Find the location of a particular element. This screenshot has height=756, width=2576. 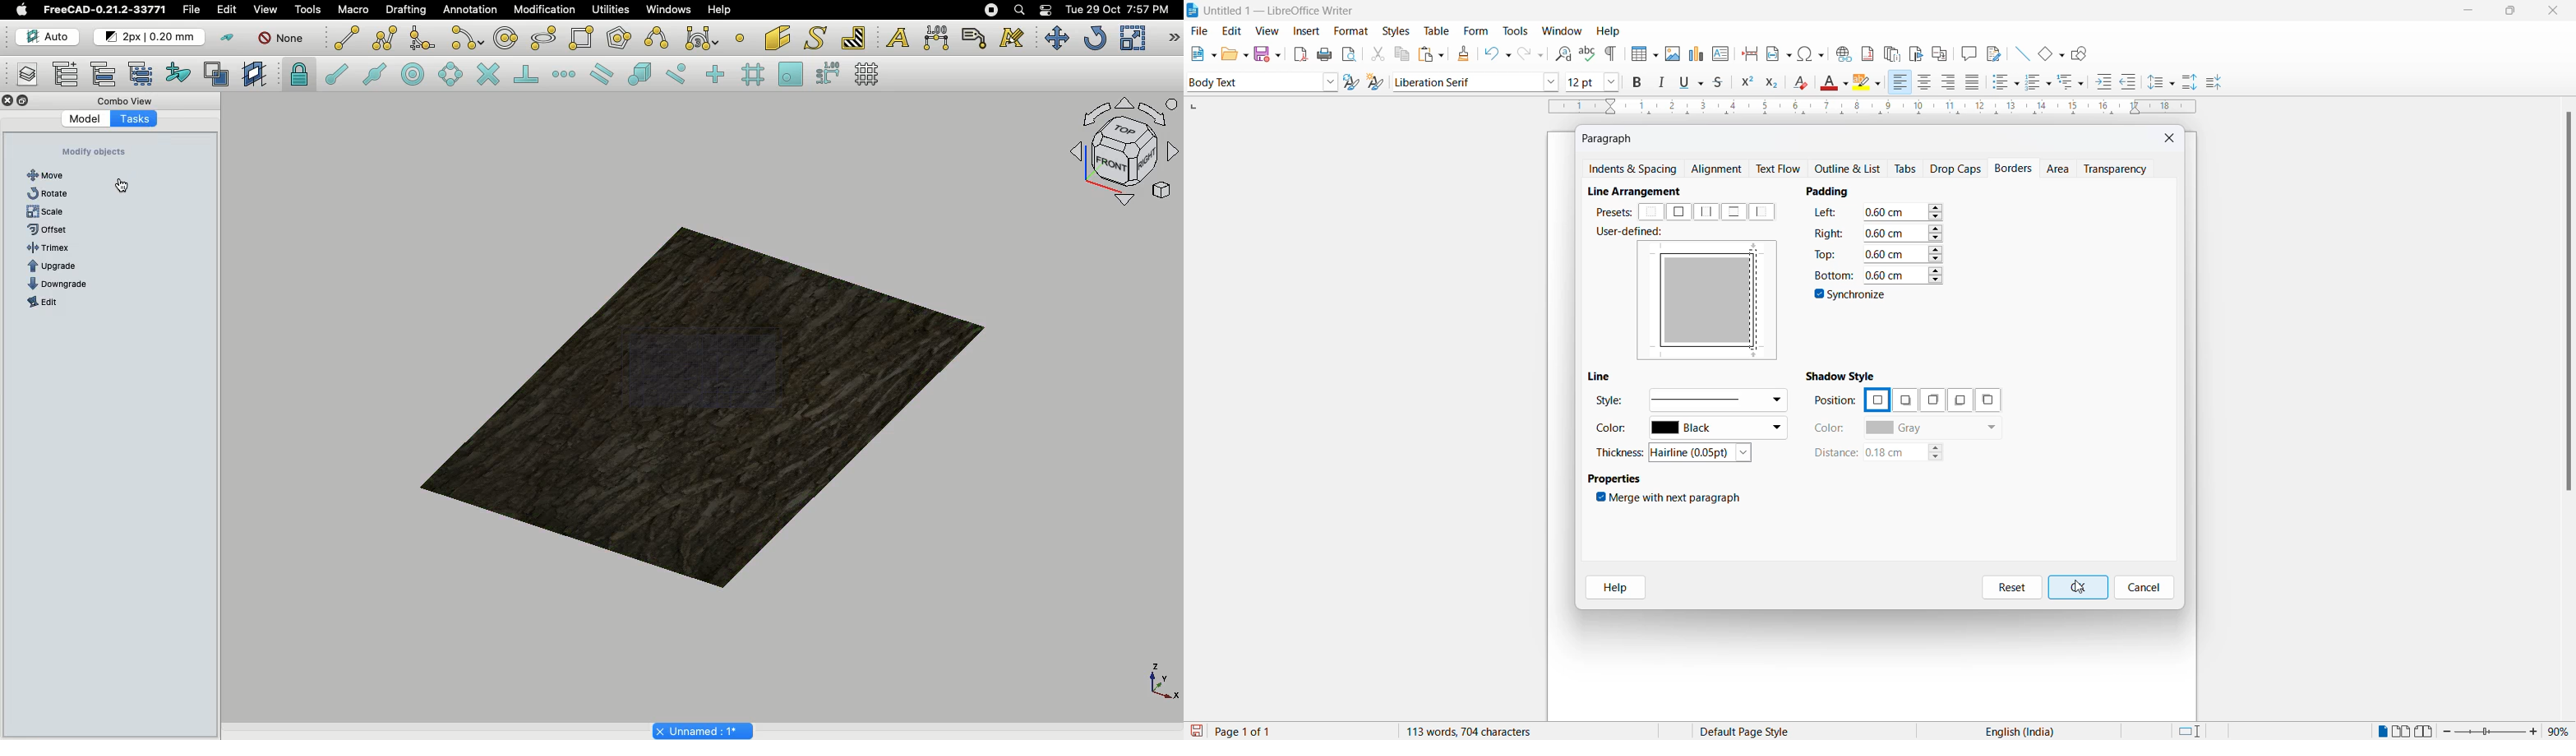

Add new named group is located at coordinates (69, 76).